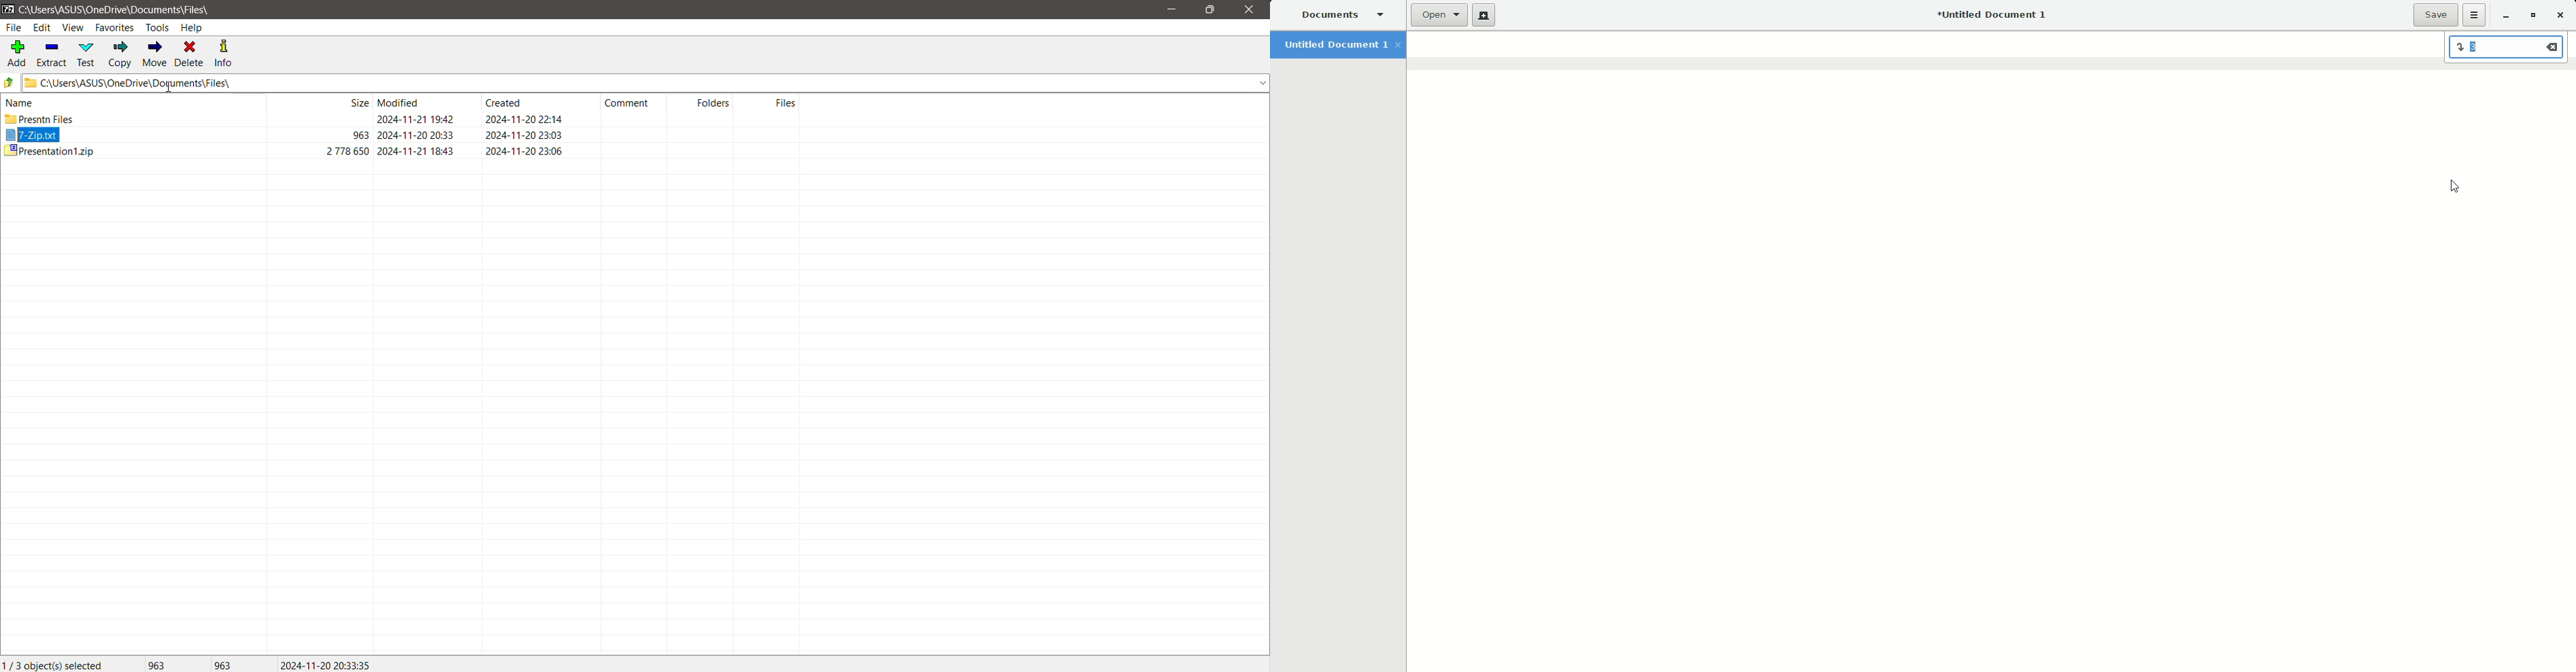  Describe the element at coordinates (2507, 48) in the screenshot. I see `3` at that location.